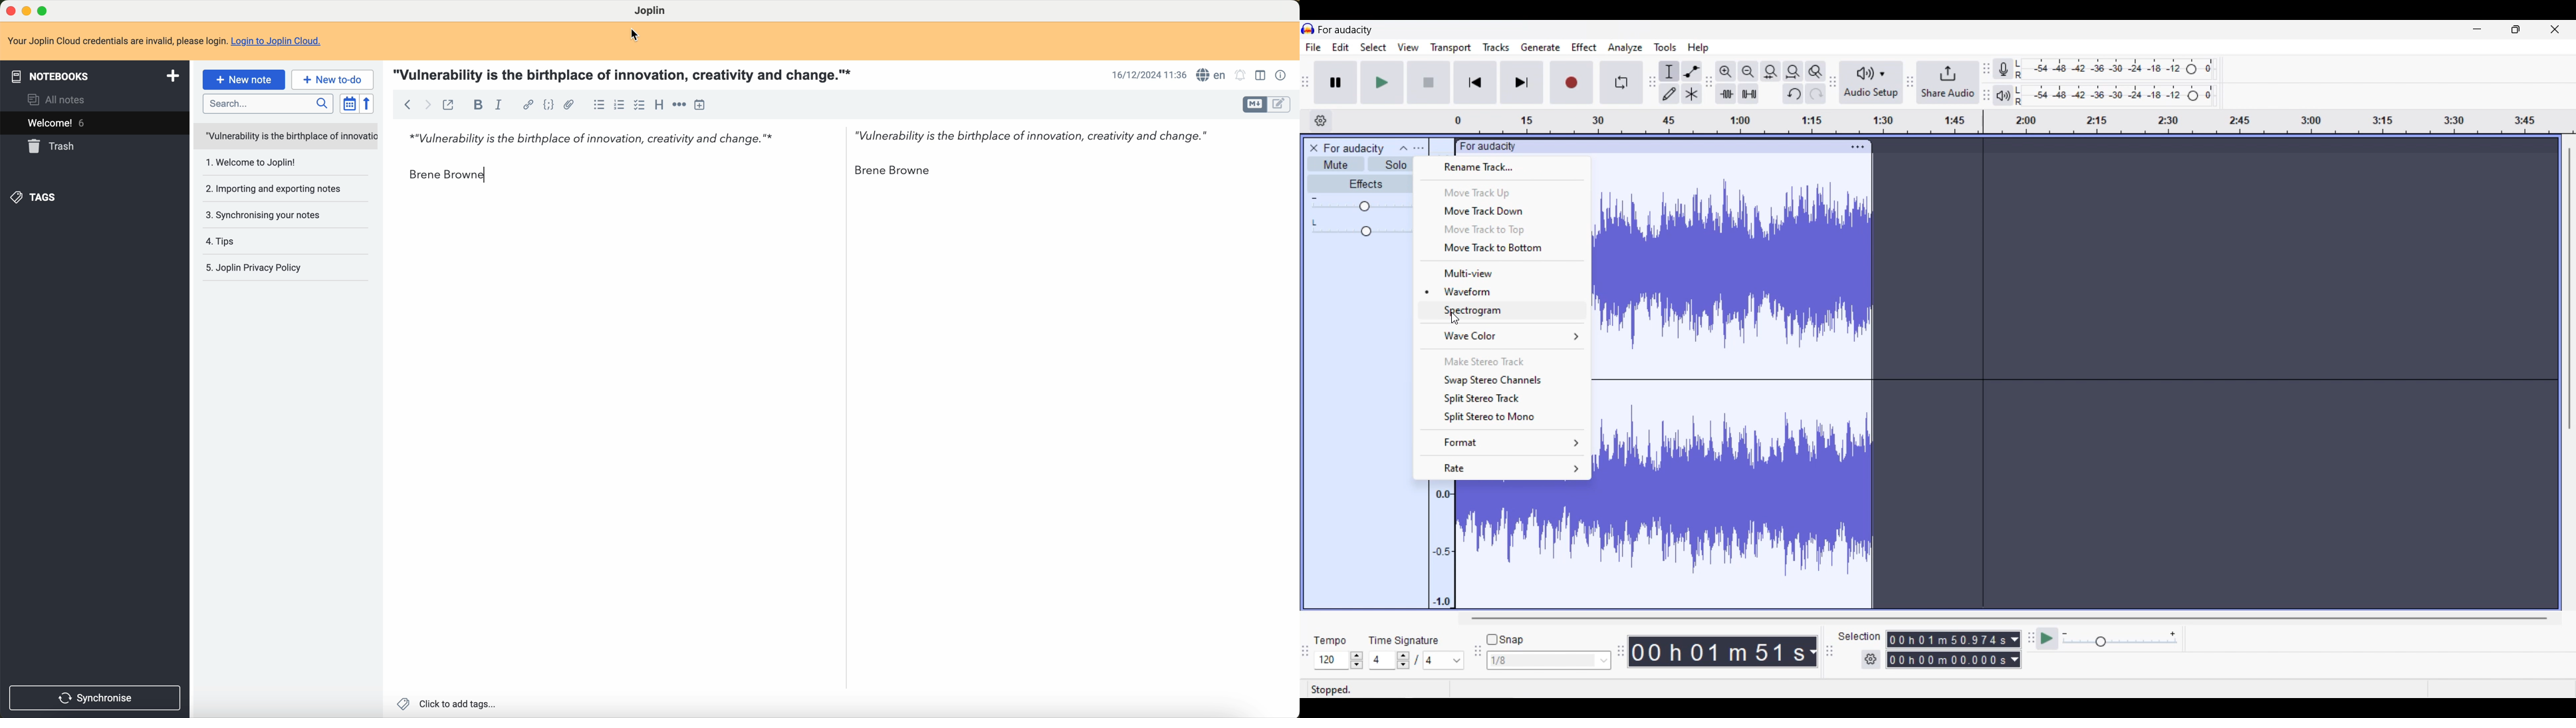 The height and width of the screenshot is (728, 2576). What do you see at coordinates (255, 164) in the screenshot?
I see `1.welcome to Joplin` at bounding box center [255, 164].